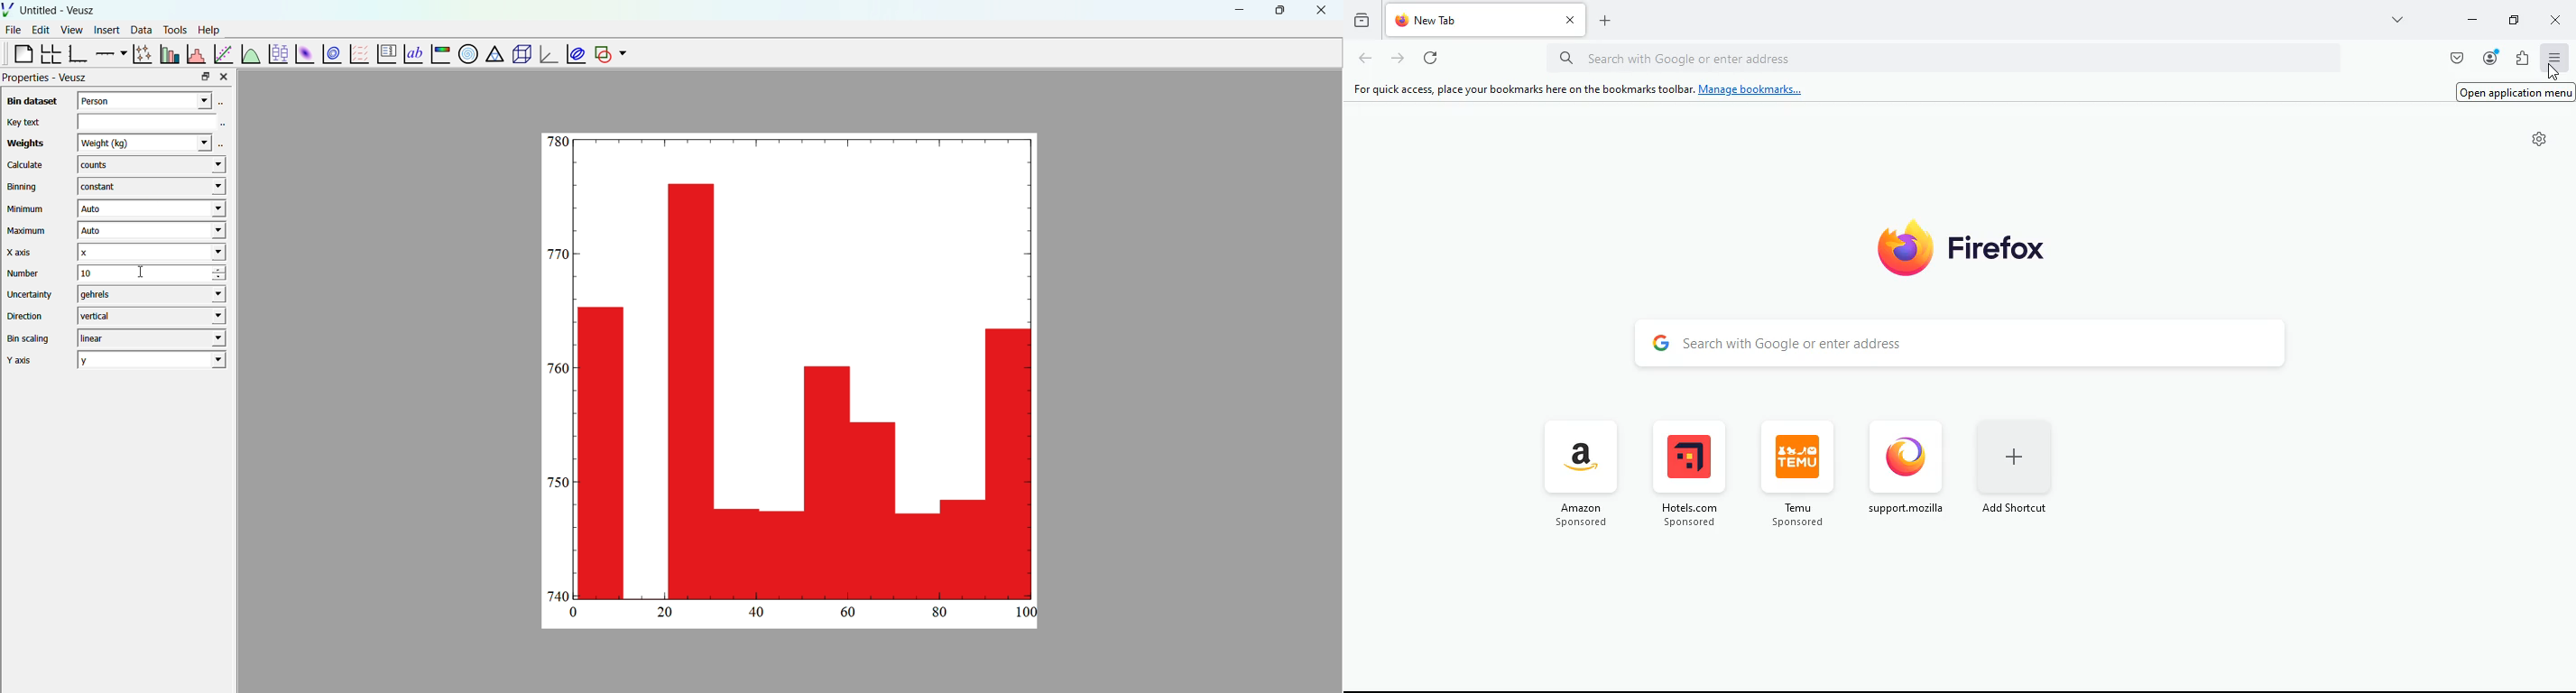 This screenshot has width=2576, height=700. Describe the element at coordinates (2398, 22) in the screenshot. I see `more` at that location.